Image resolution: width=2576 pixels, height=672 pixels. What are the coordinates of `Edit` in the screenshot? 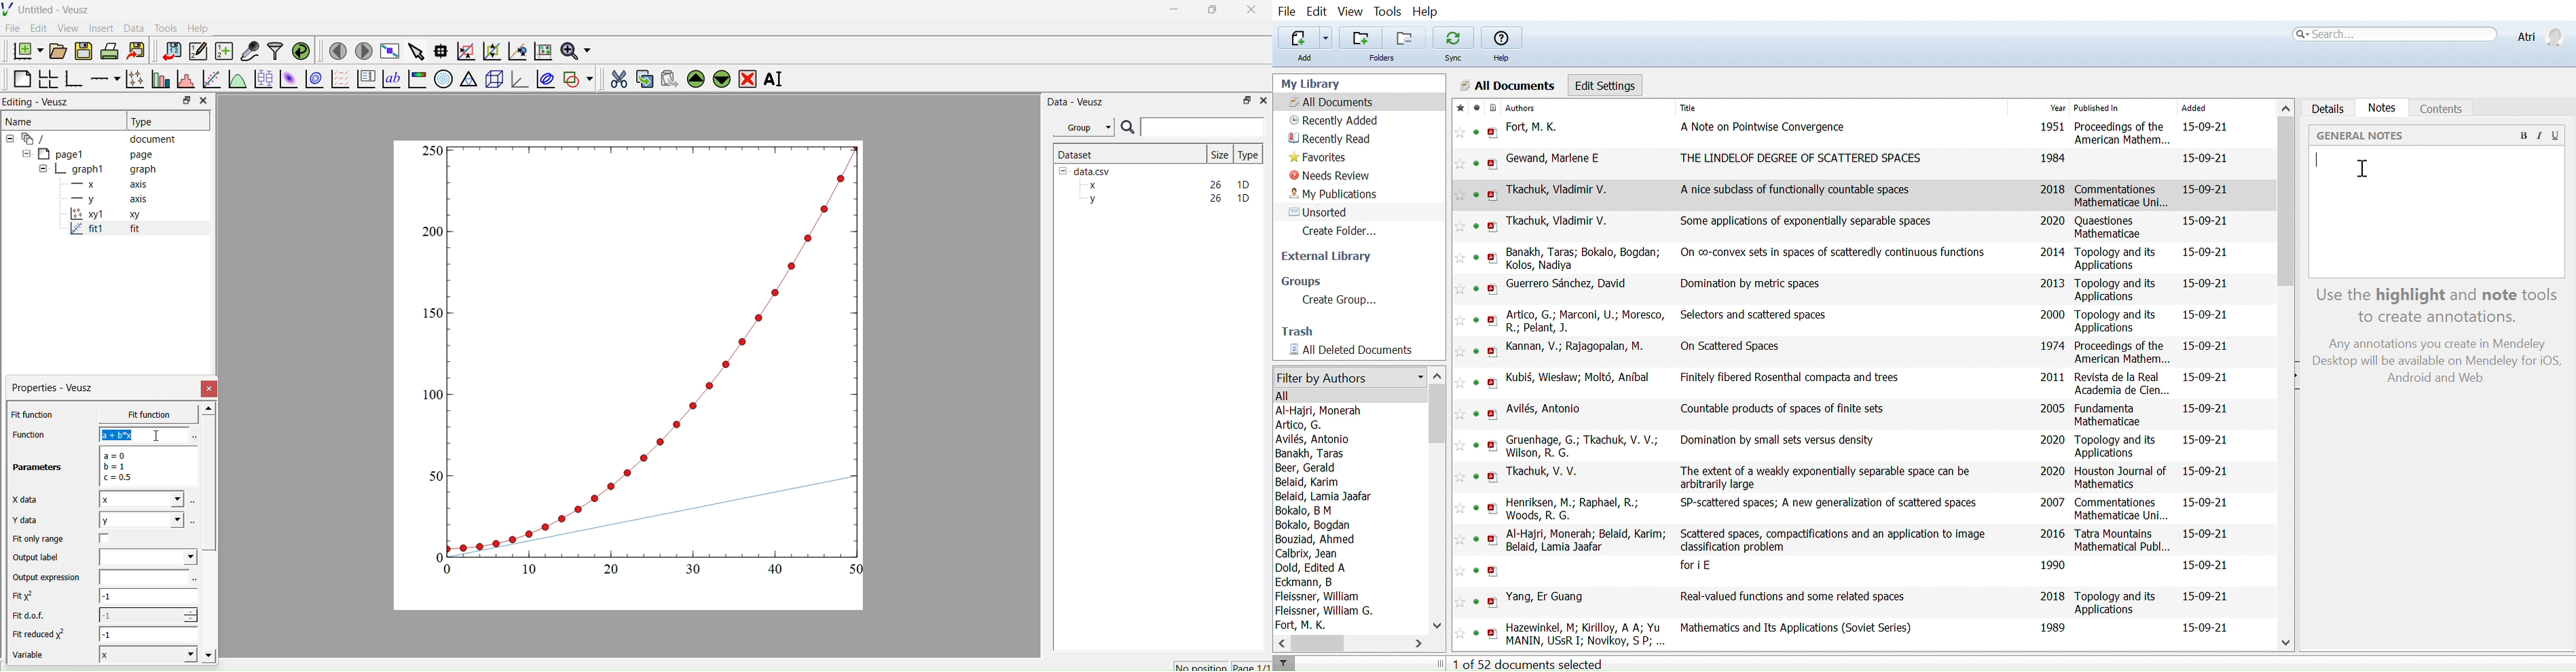 It's located at (1319, 12).